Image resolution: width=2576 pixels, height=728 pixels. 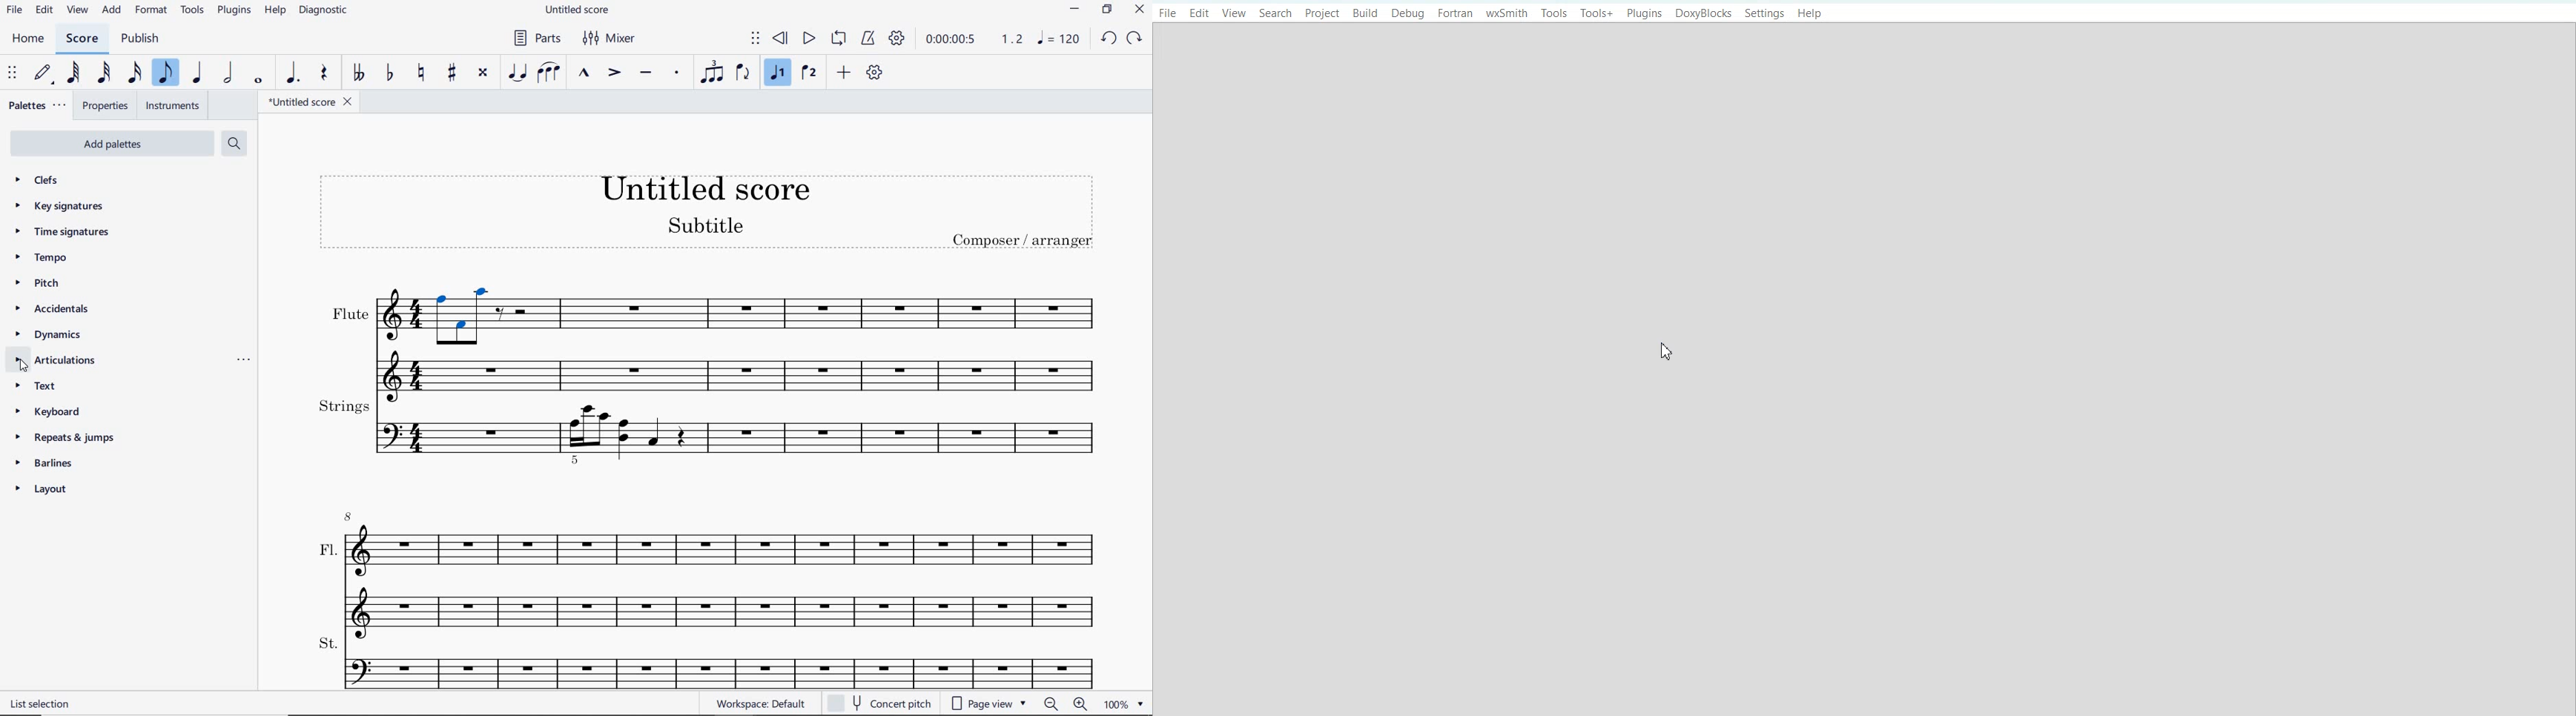 What do you see at coordinates (722, 660) in the screenshot?
I see `st.` at bounding box center [722, 660].